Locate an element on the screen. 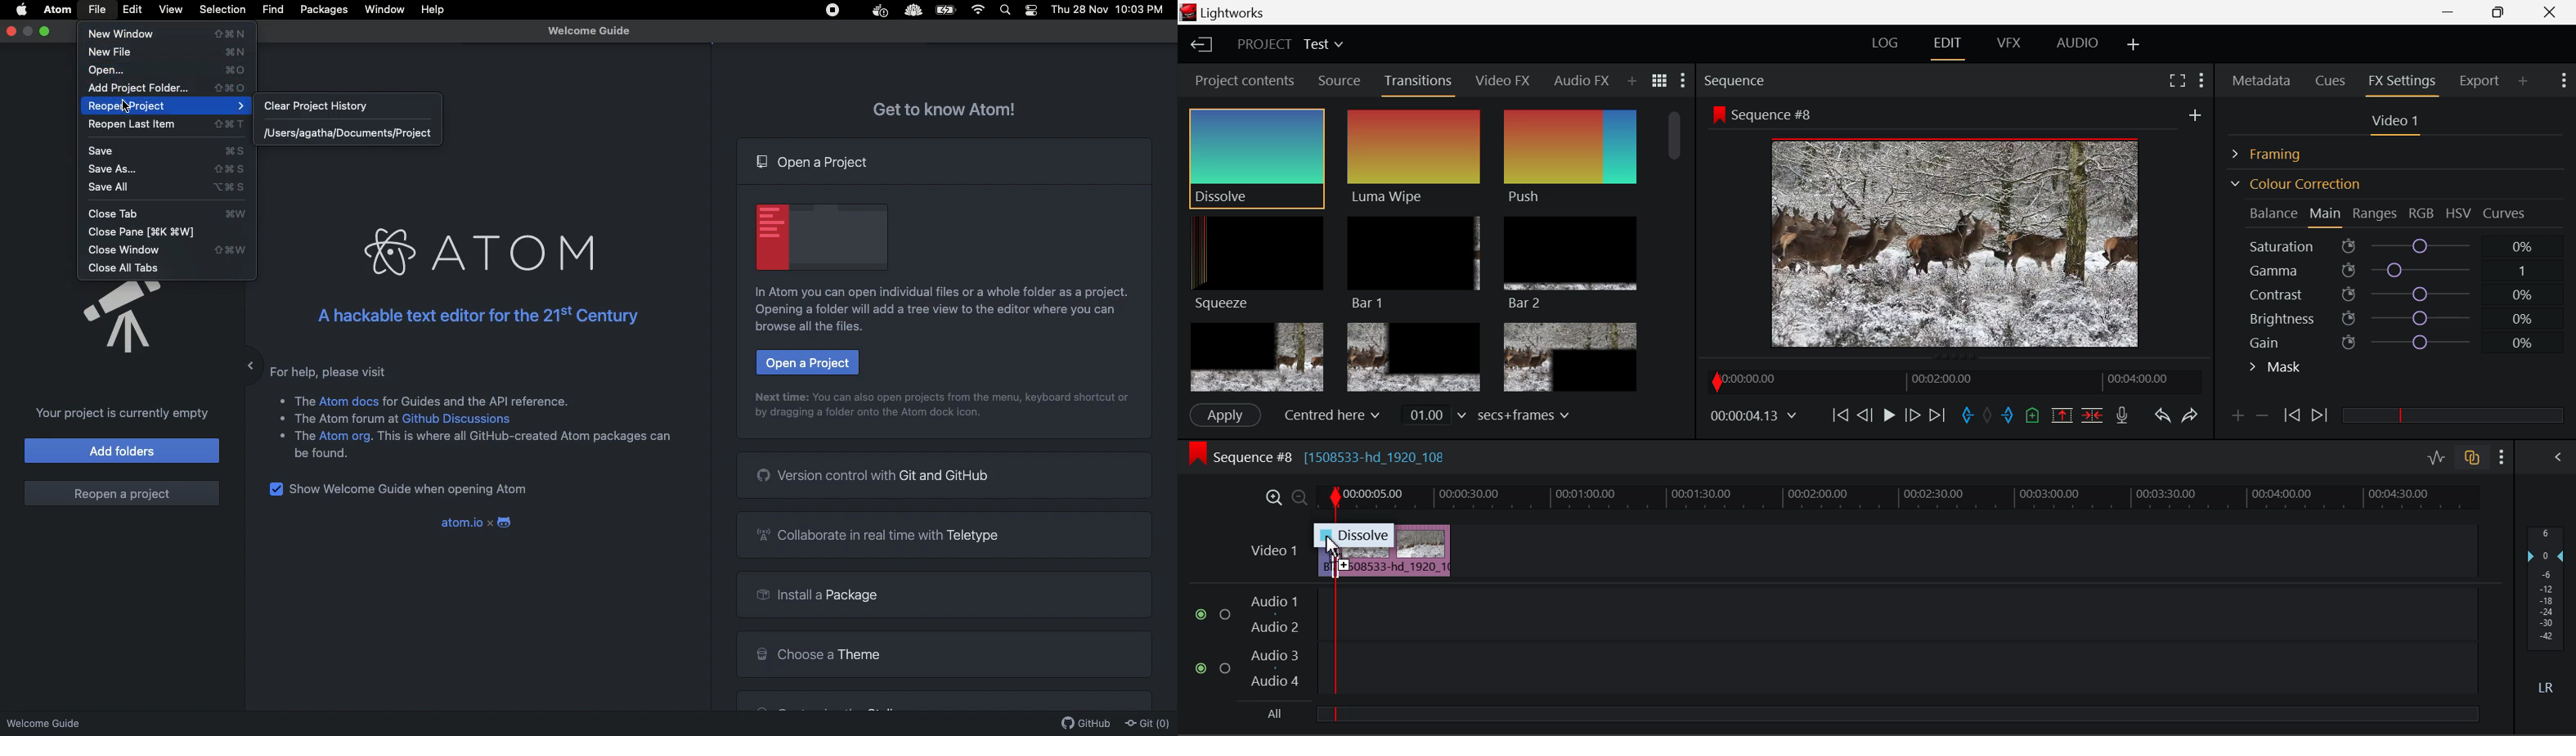  Source is located at coordinates (1339, 81).